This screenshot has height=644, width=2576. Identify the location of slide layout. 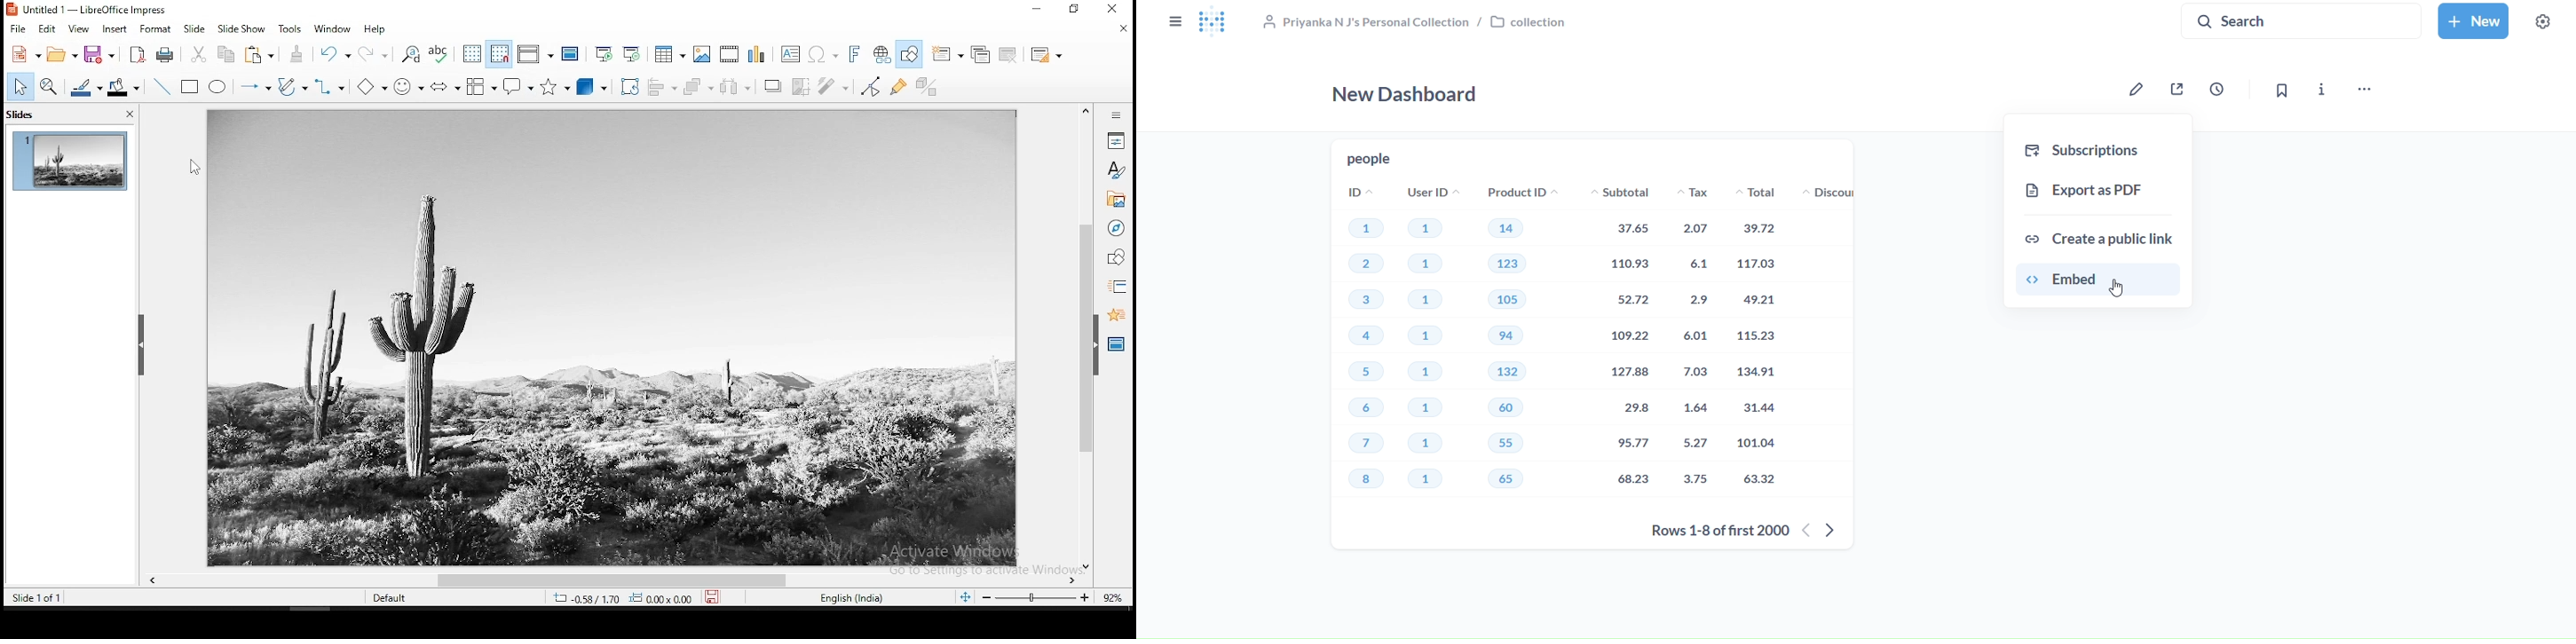
(1050, 54).